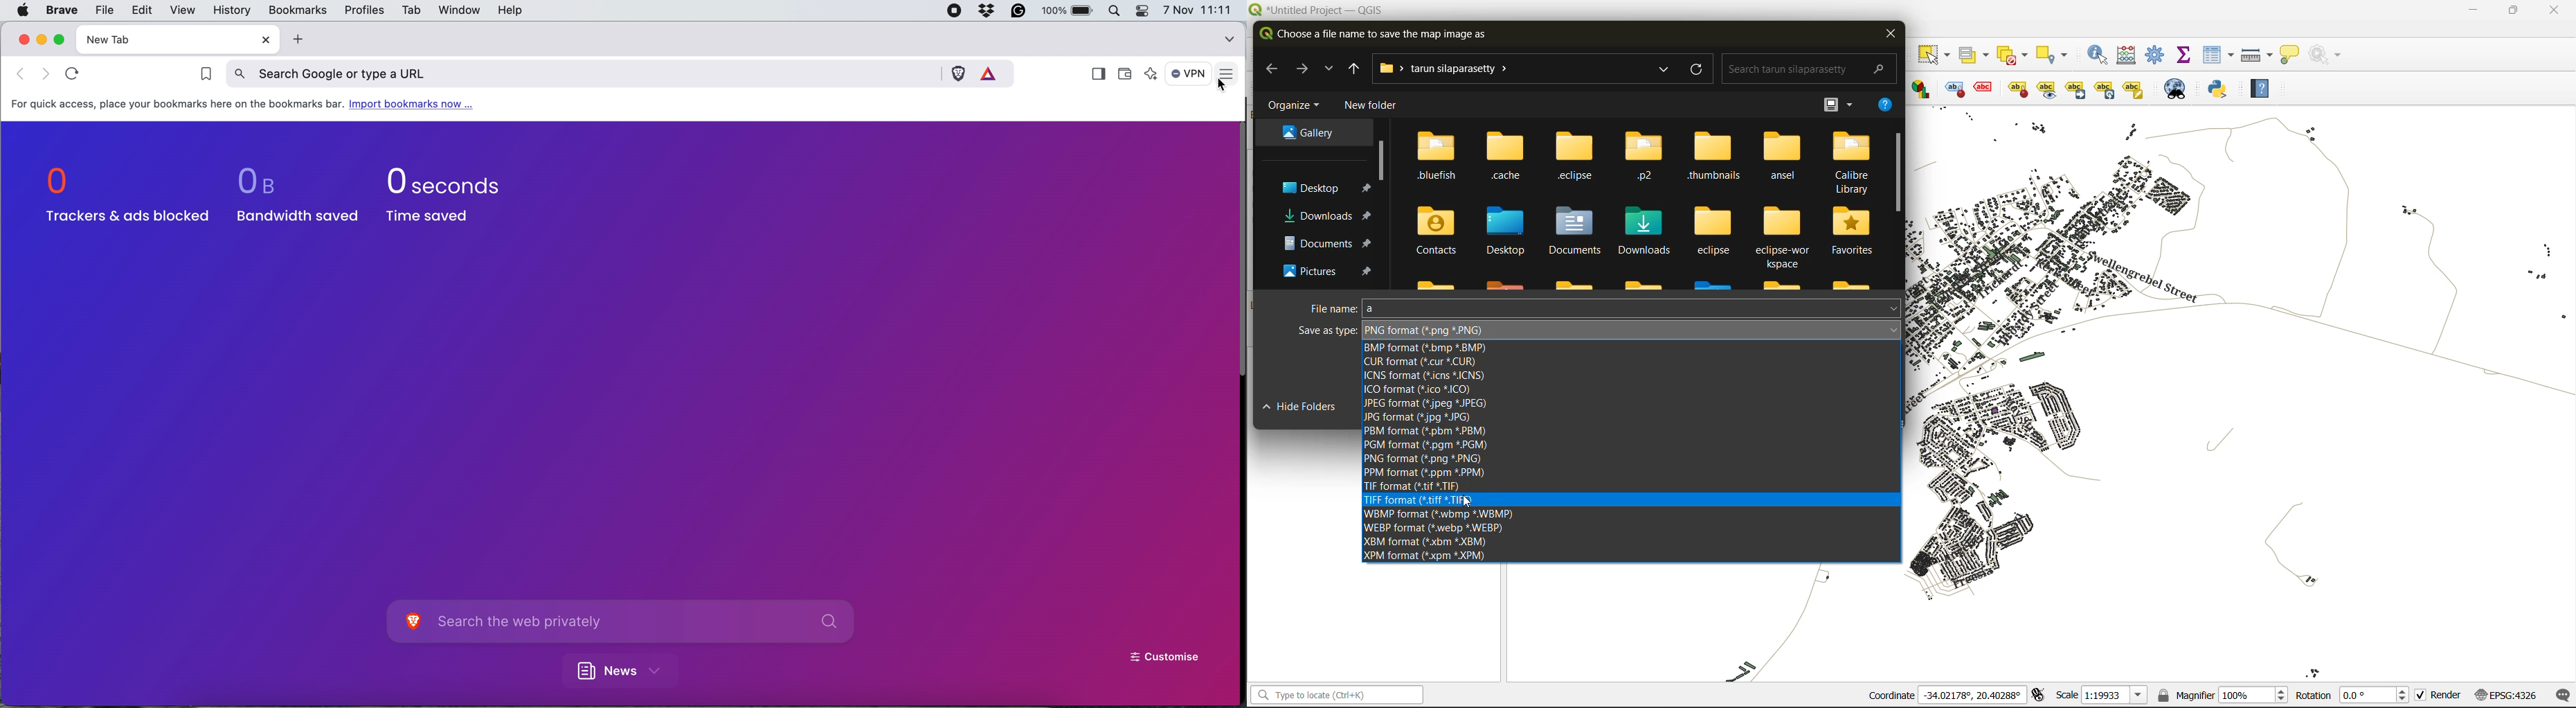 The width and height of the screenshot is (2576, 728). I want to click on show tips, so click(2294, 54).